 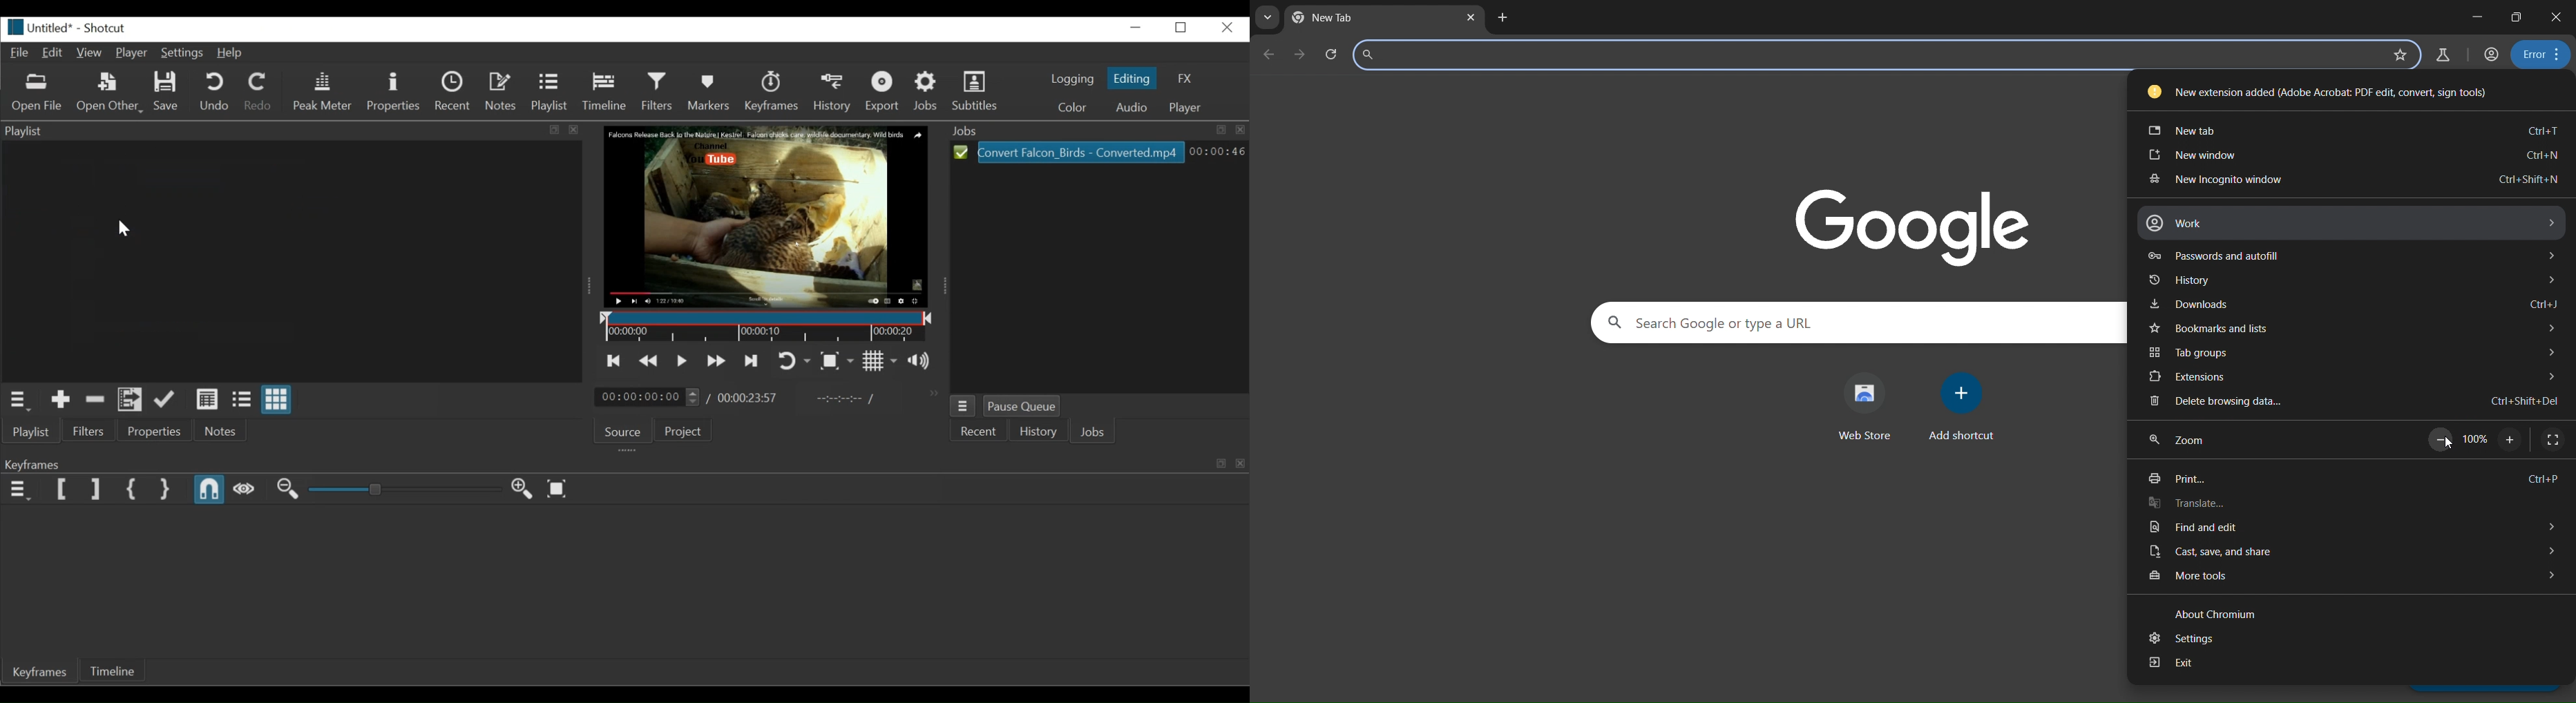 What do you see at coordinates (1242, 465) in the screenshot?
I see `Close` at bounding box center [1242, 465].